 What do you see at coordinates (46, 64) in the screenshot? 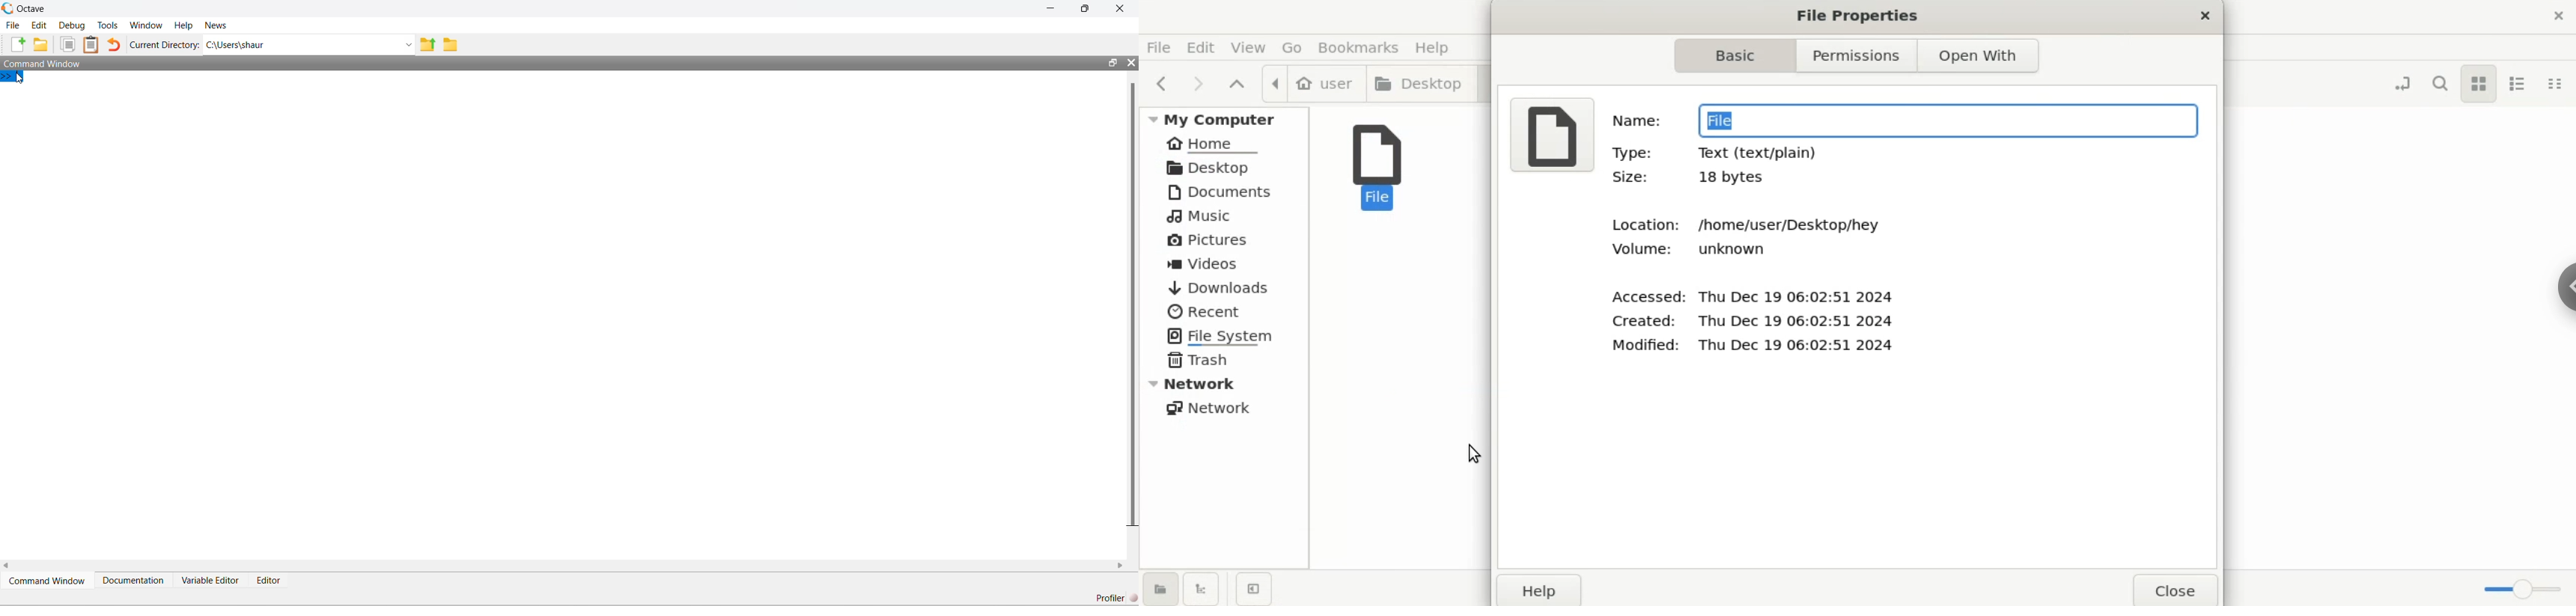
I see `Command Window` at bounding box center [46, 64].